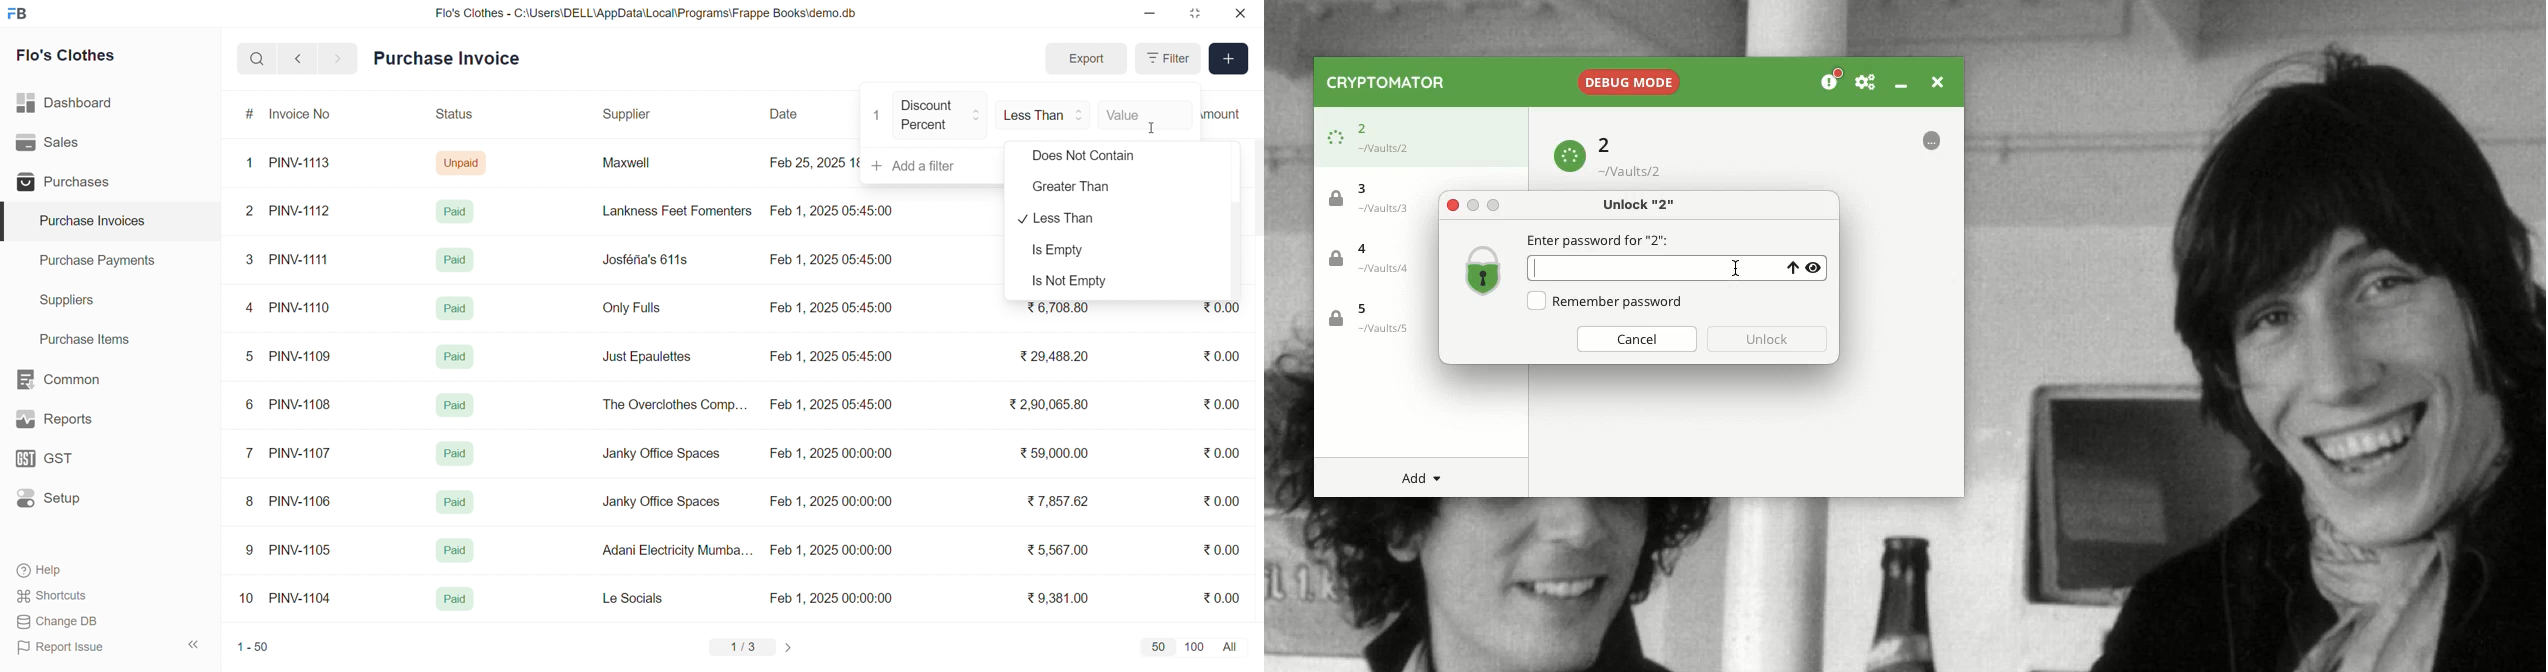 This screenshot has width=2548, height=672. Describe the element at coordinates (250, 115) in the screenshot. I see `#` at that location.